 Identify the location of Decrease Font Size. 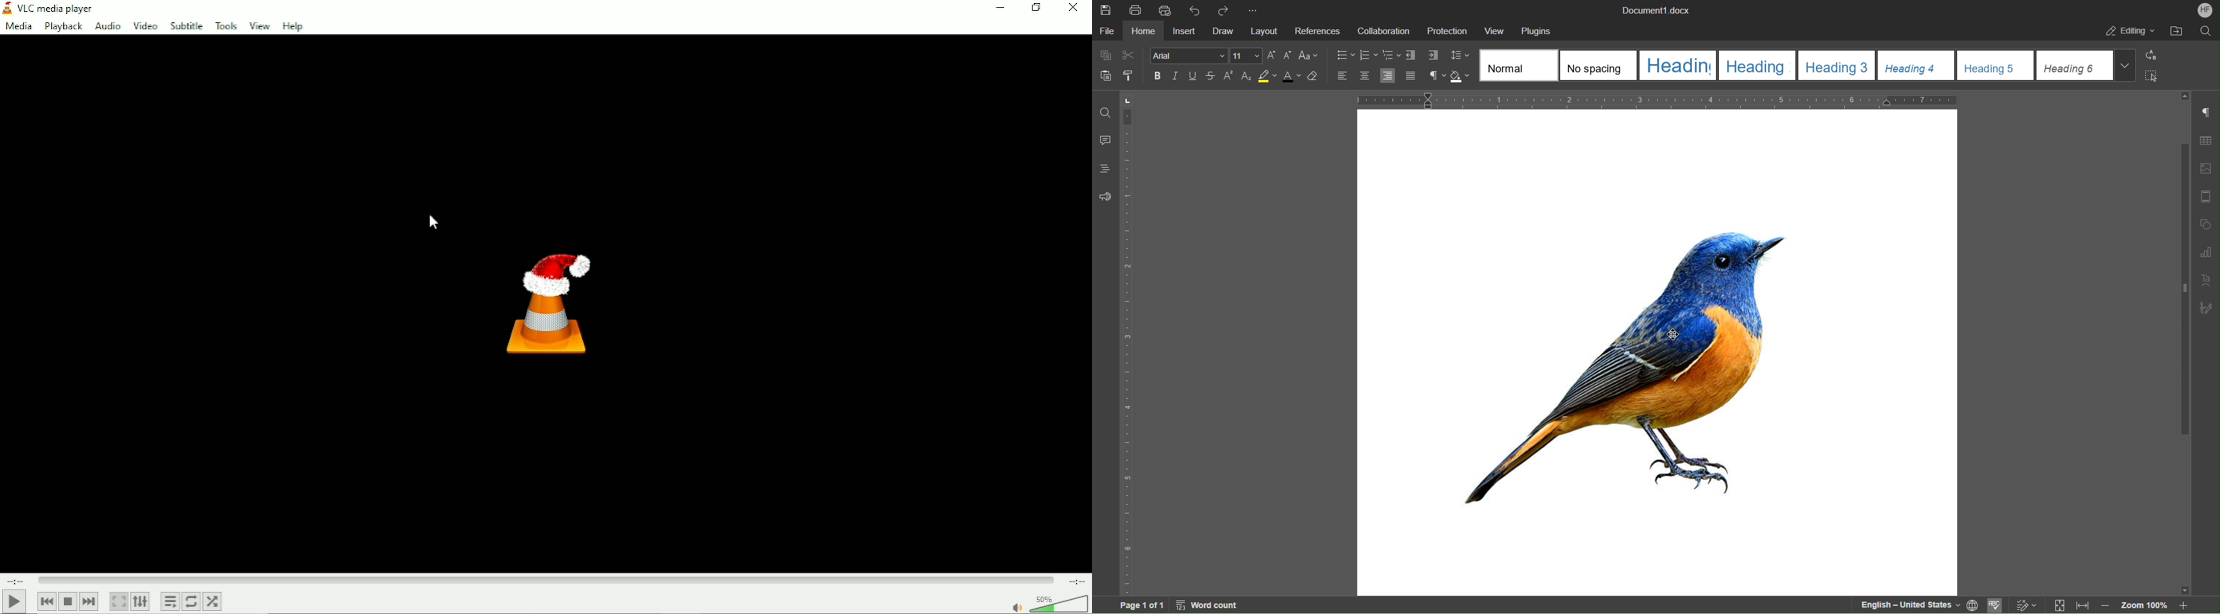
(1287, 55).